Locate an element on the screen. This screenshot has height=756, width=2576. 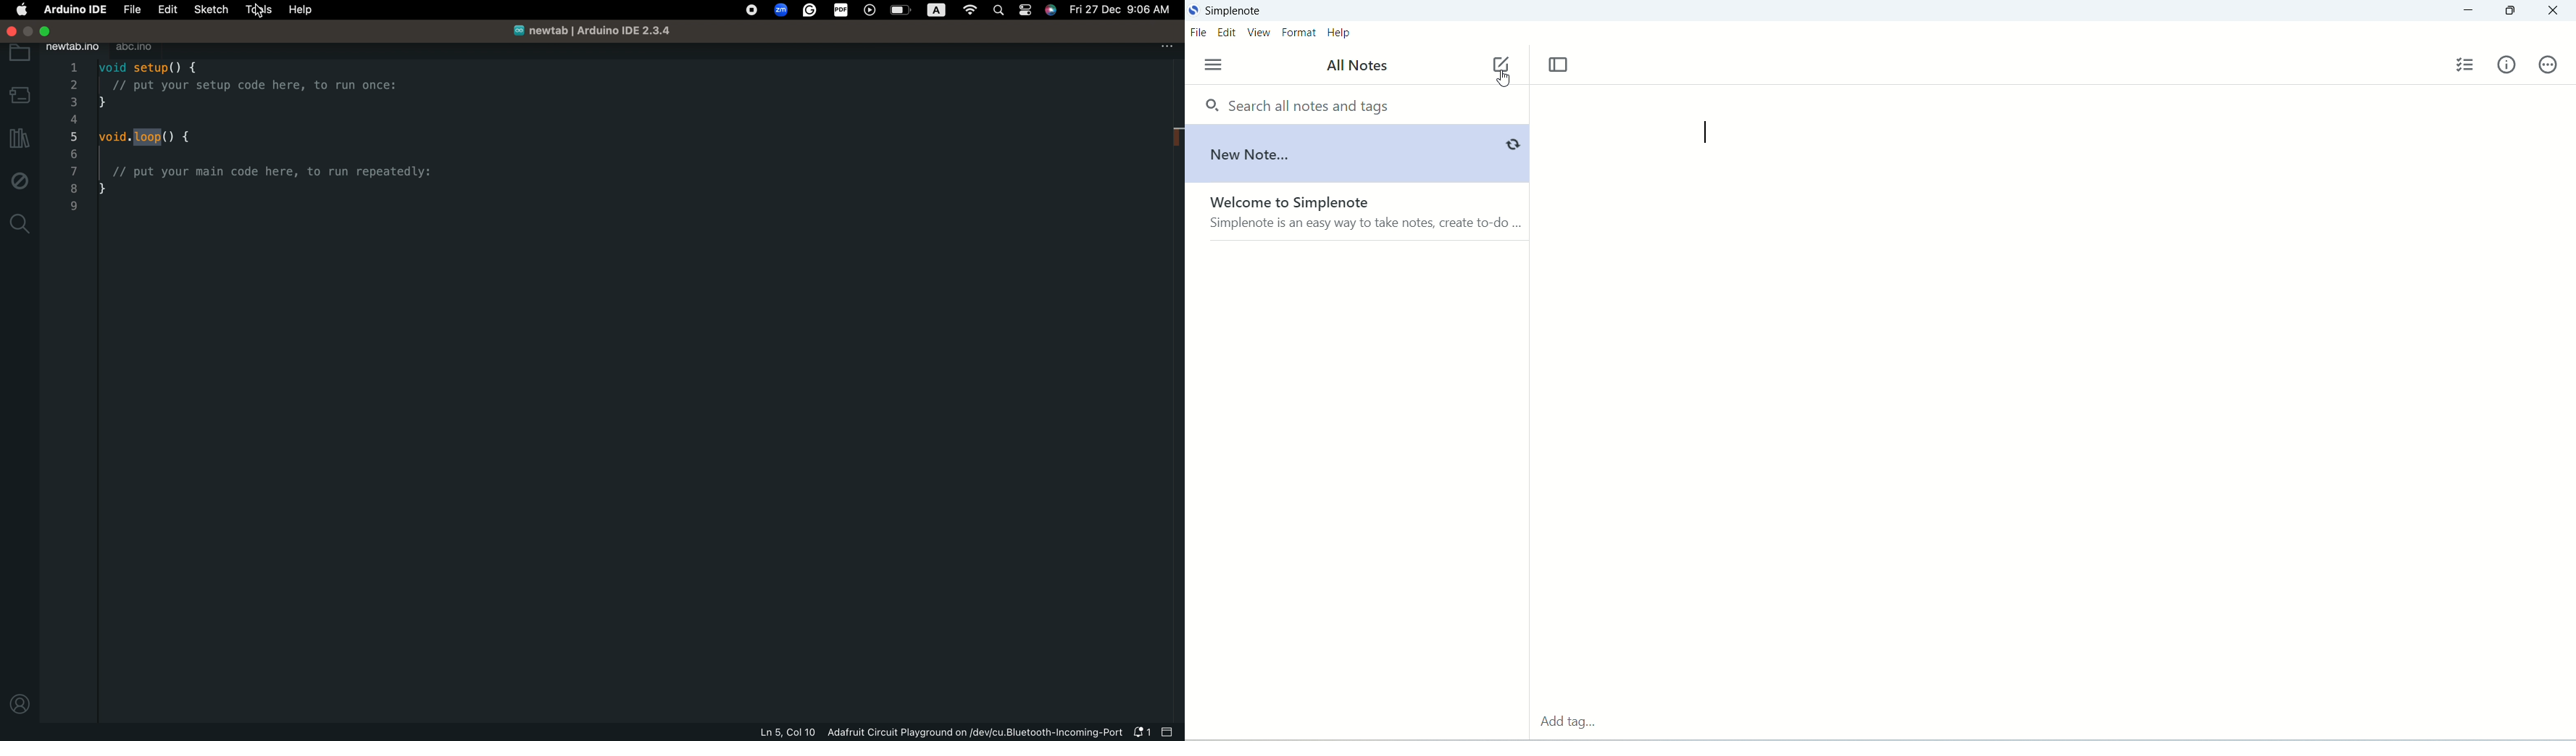
Maximize is located at coordinates (30, 31).